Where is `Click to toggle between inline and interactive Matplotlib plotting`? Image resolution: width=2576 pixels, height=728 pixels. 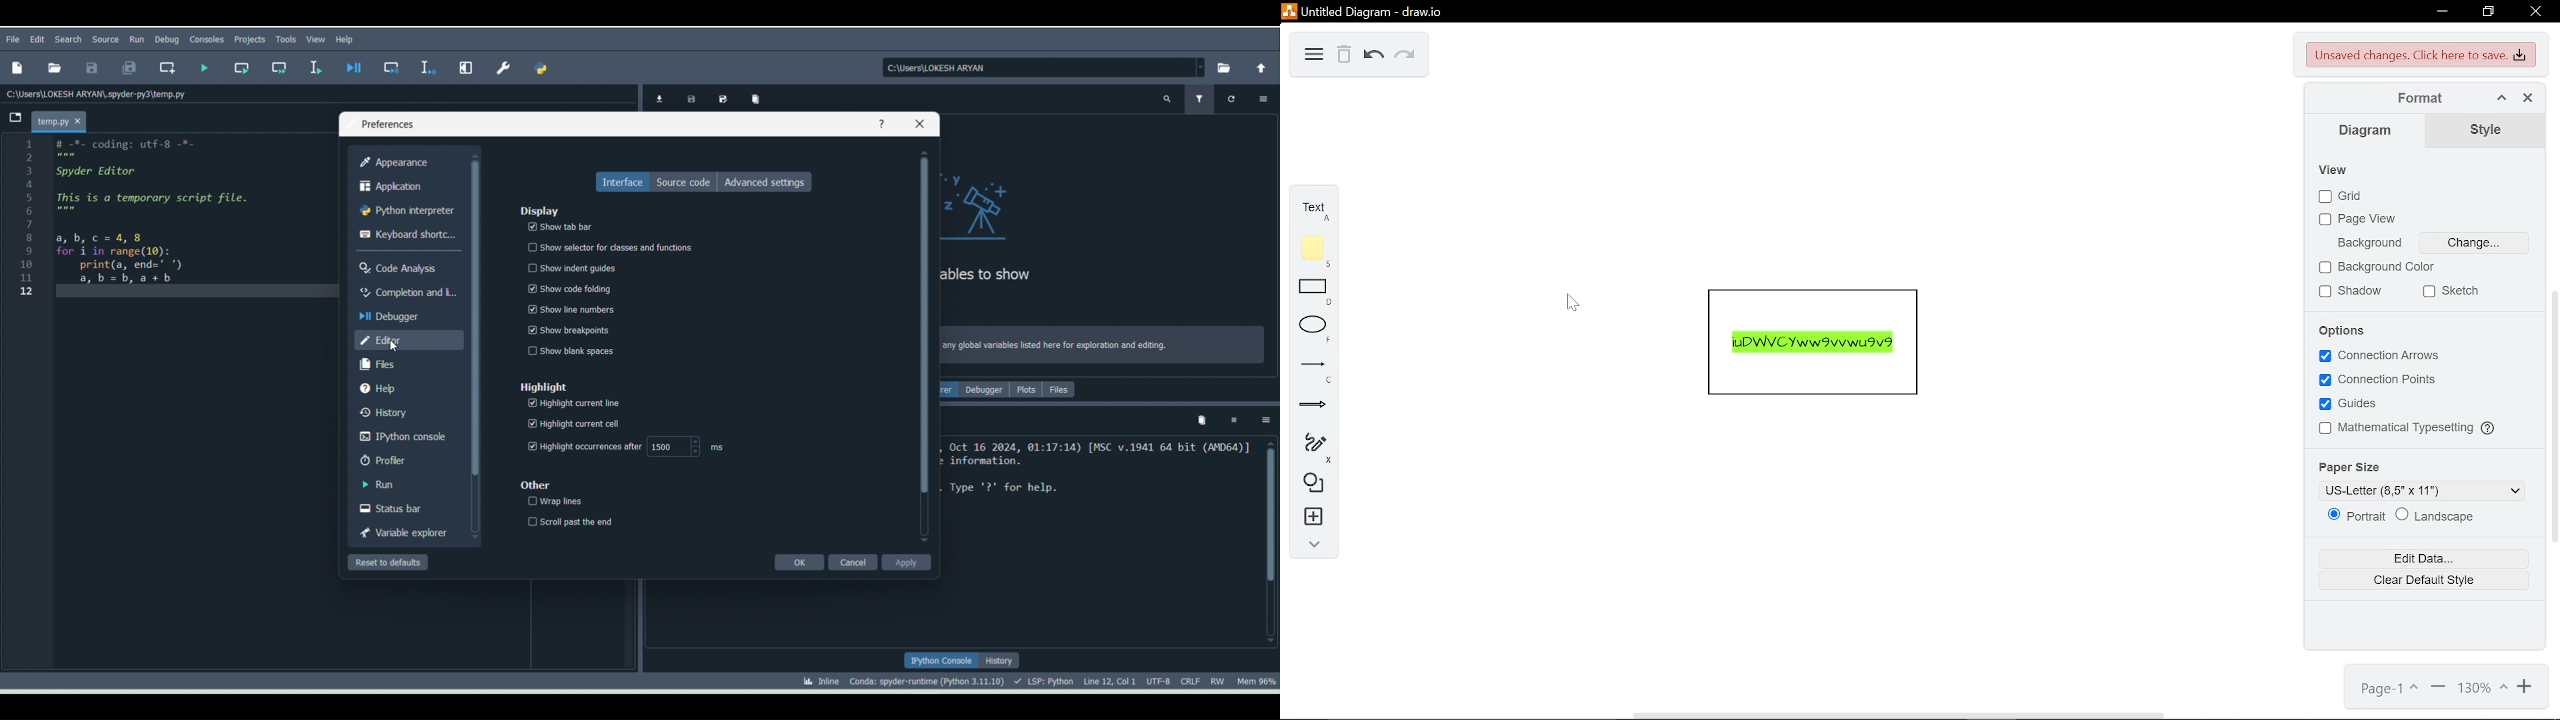
Click to toggle between inline and interactive Matplotlib plotting is located at coordinates (813, 678).